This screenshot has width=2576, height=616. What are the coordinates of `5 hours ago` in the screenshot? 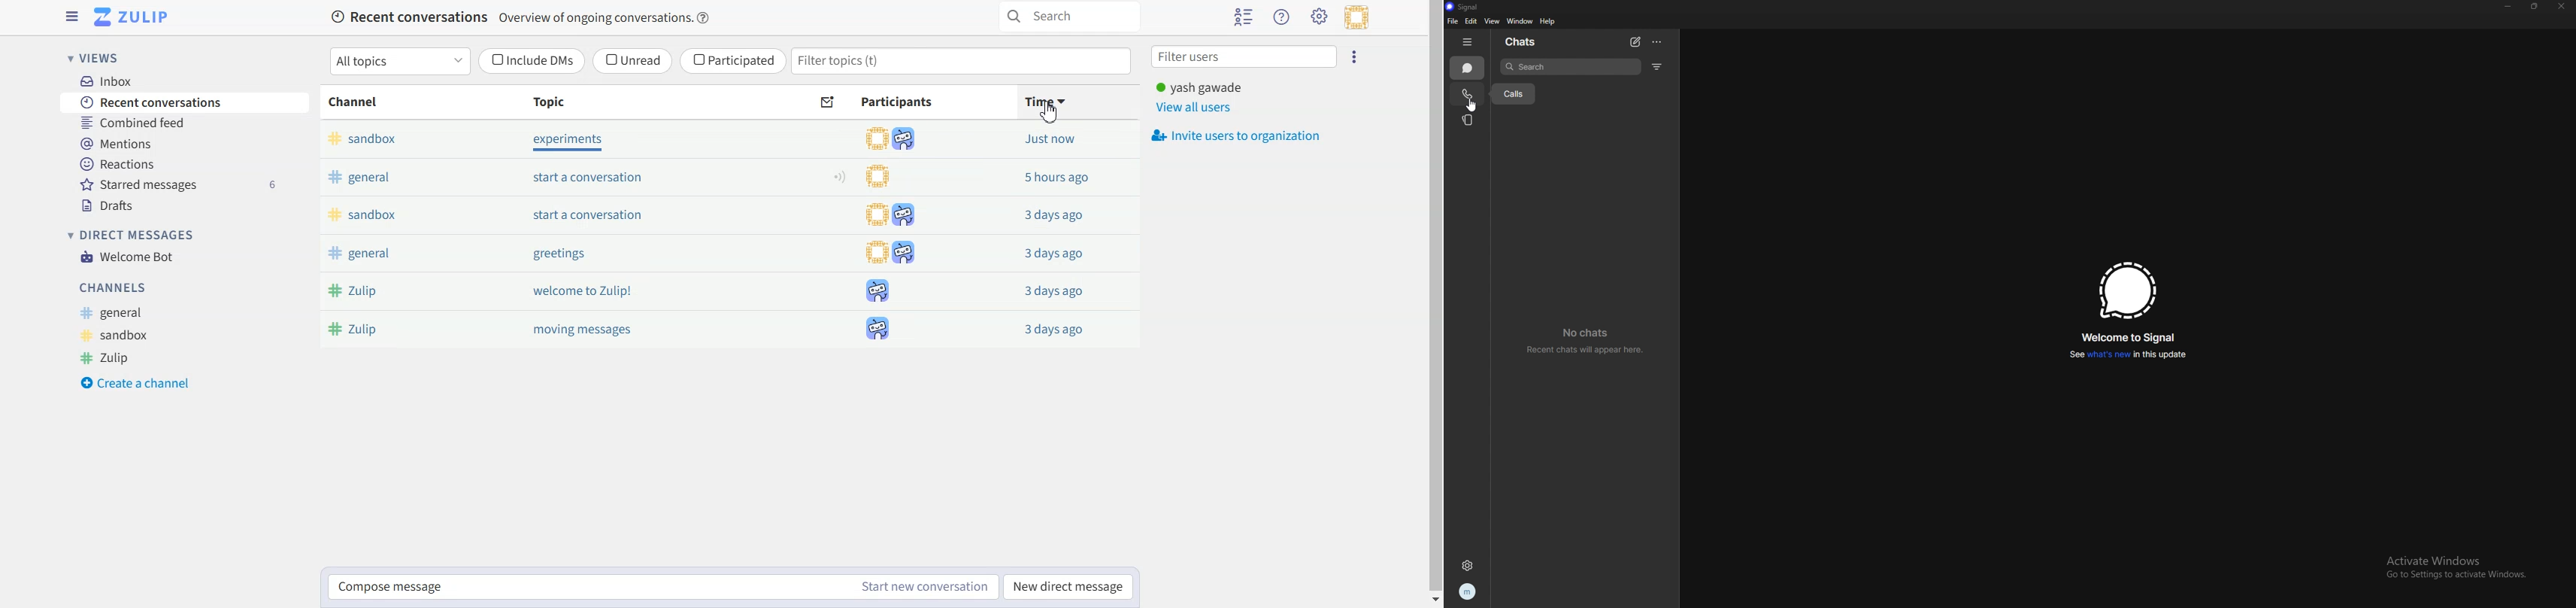 It's located at (1056, 291).